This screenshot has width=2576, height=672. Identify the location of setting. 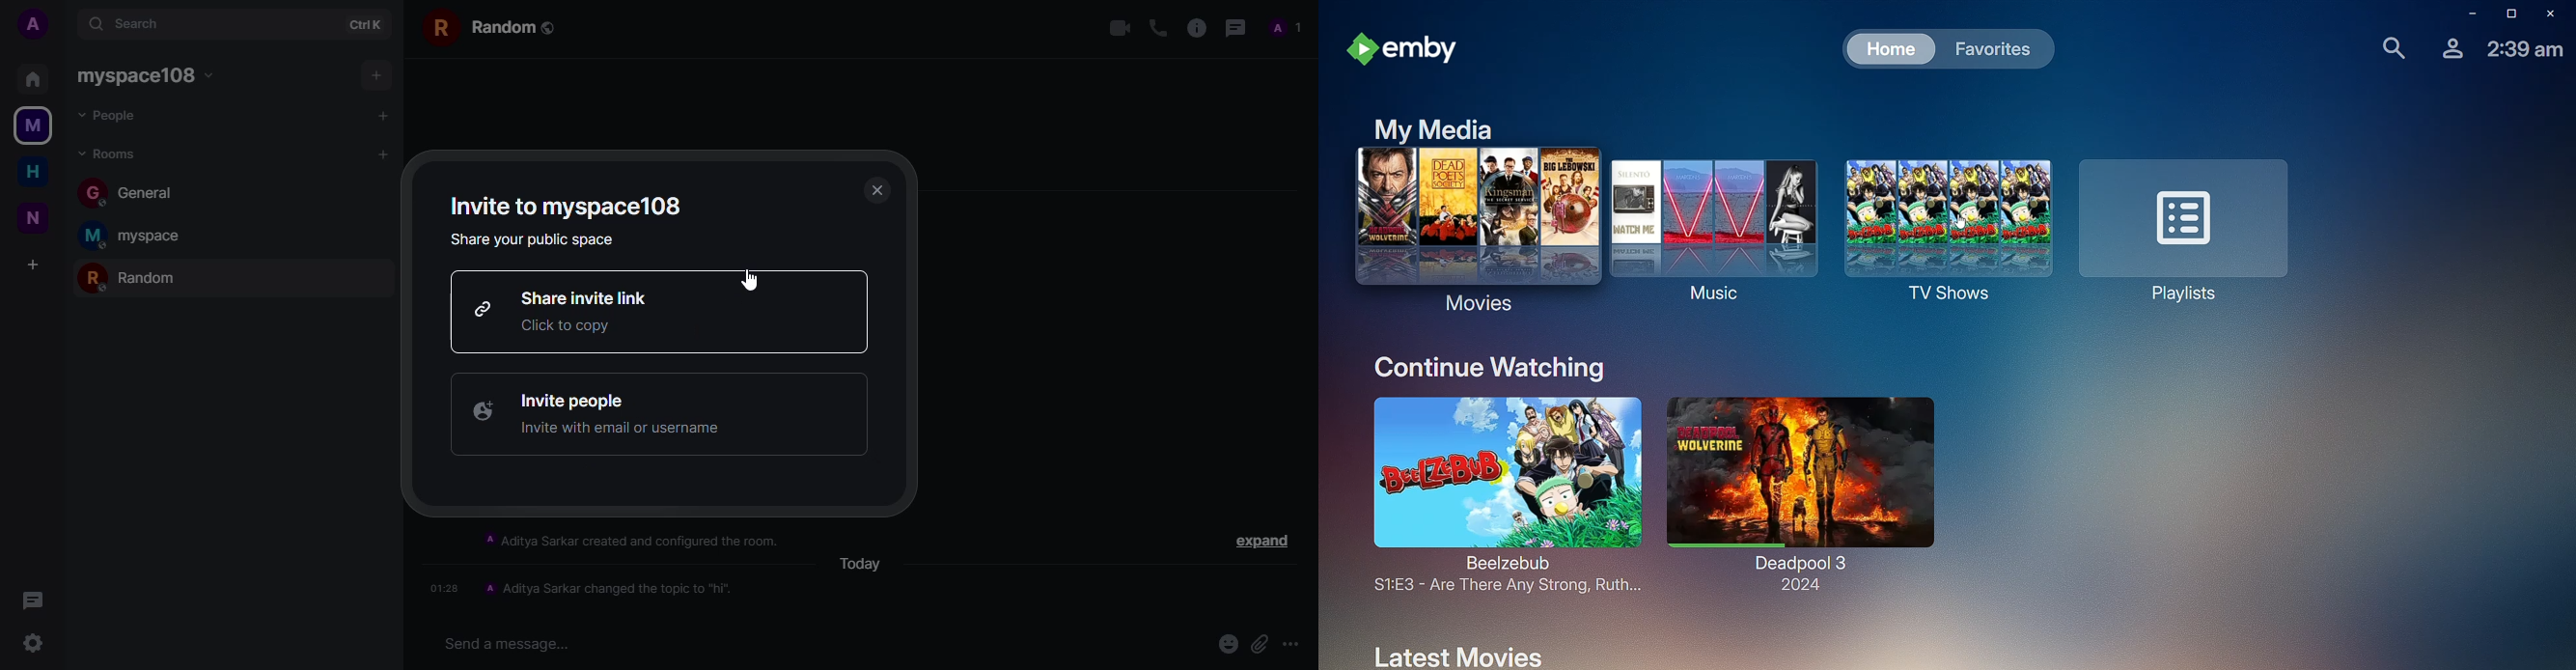
(33, 642).